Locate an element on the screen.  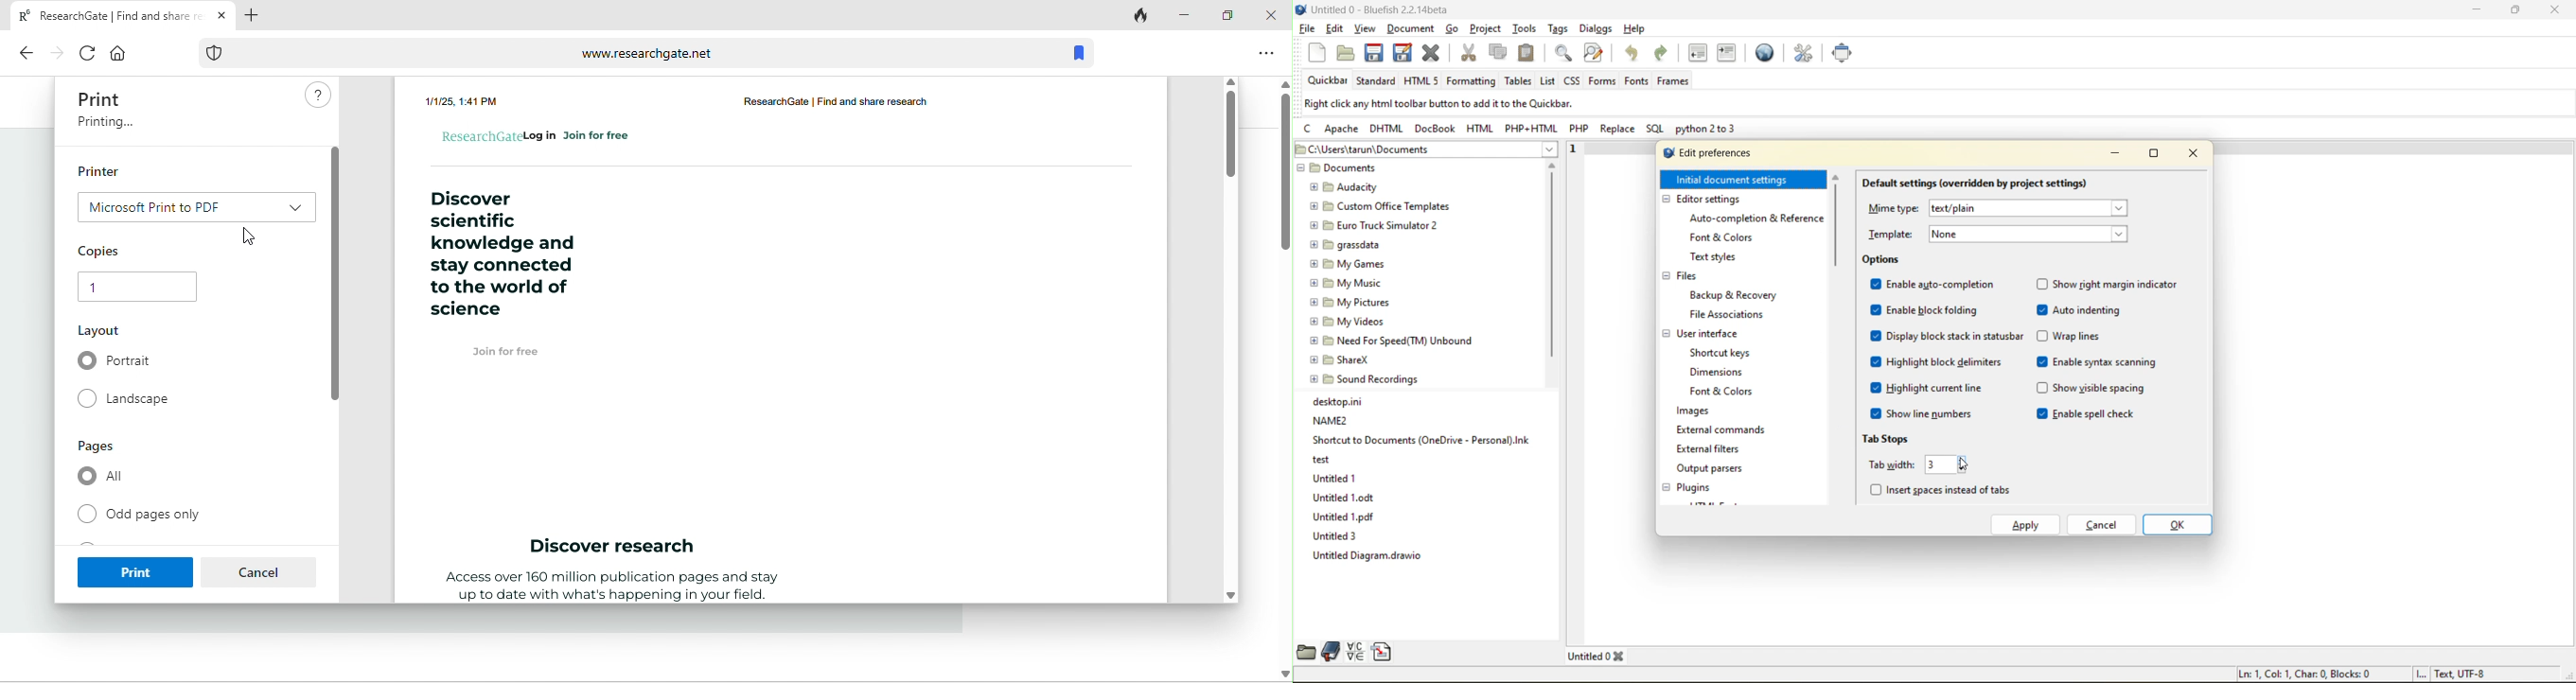
html is located at coordinates (1480, 128).